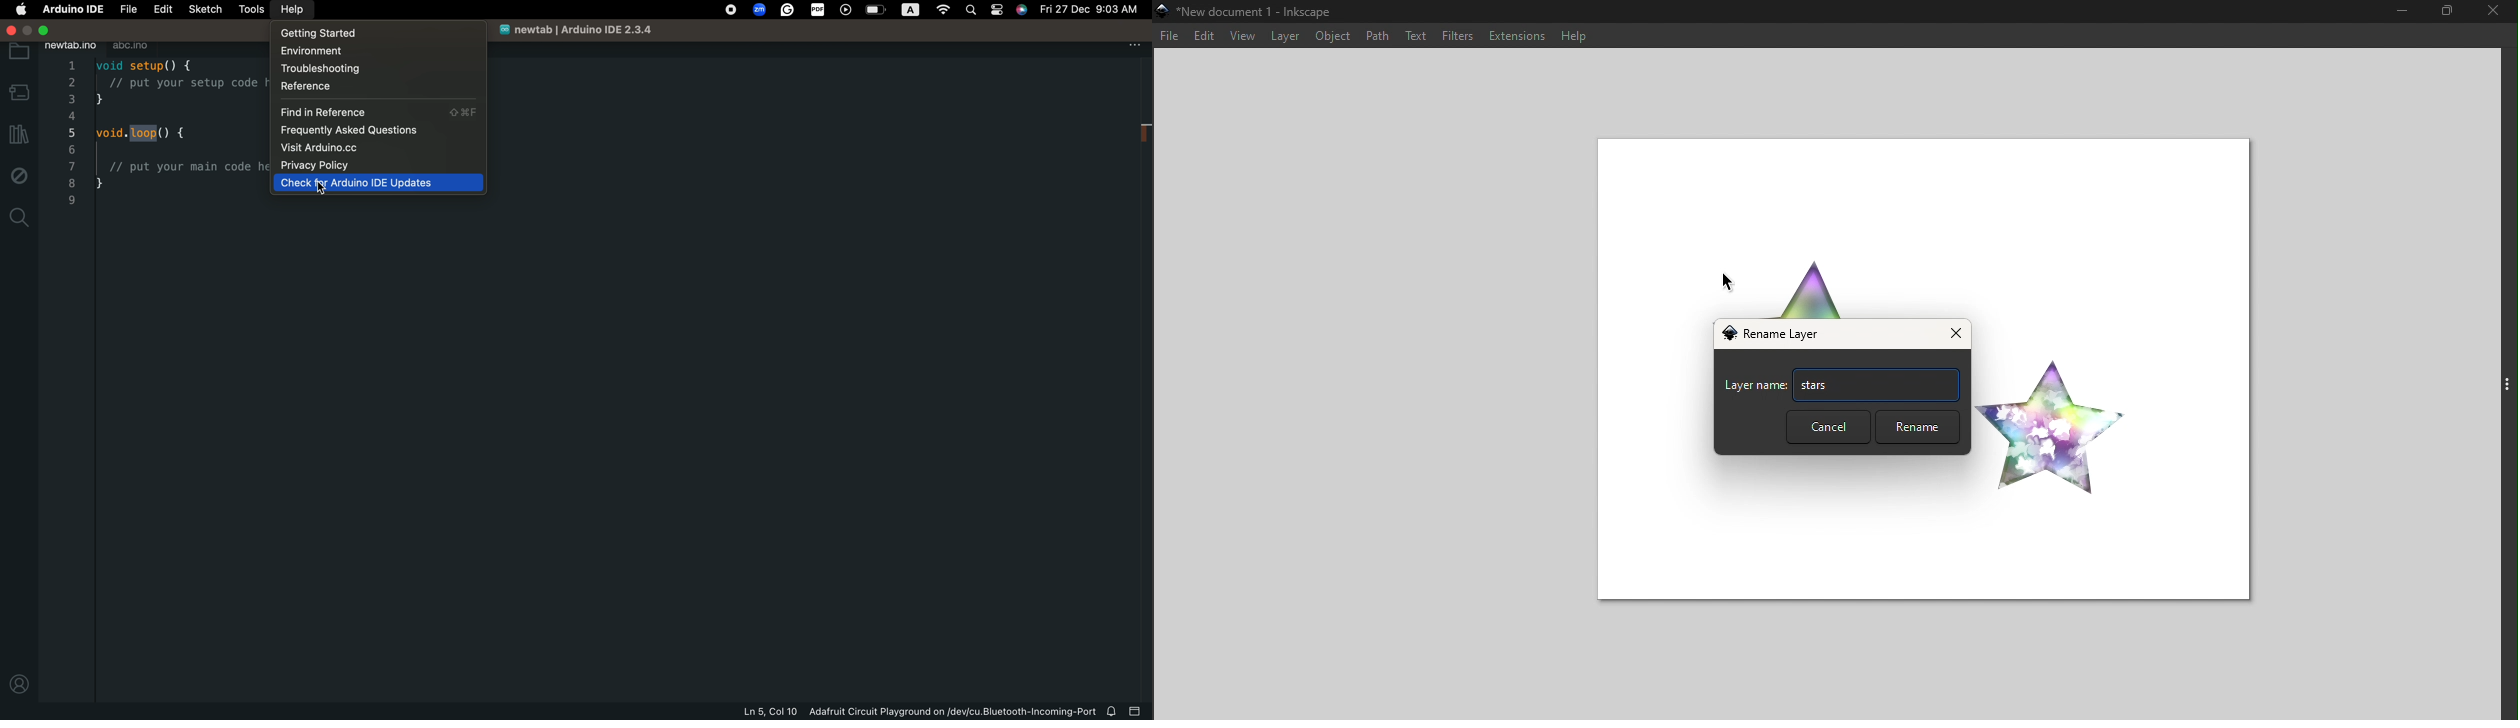 The width and height of the screenshot is (2520, 728). I want to click on Close, so click(1953, 335).